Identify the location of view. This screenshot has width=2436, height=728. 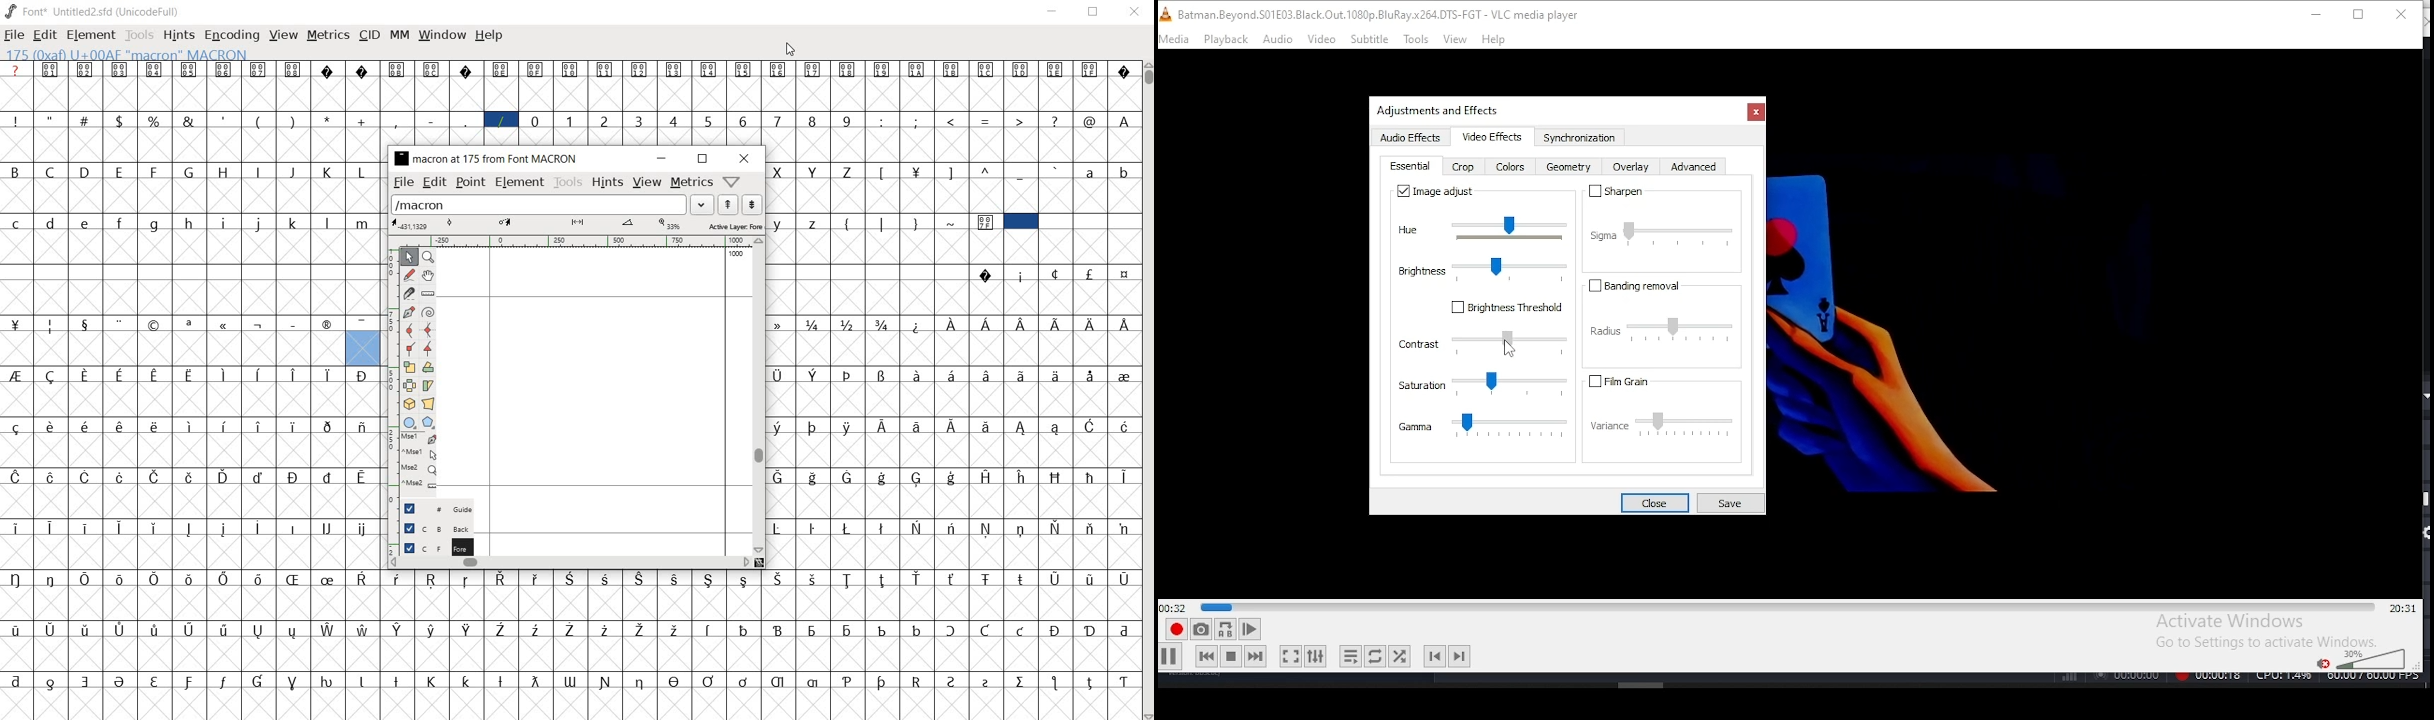
(1456, 39).